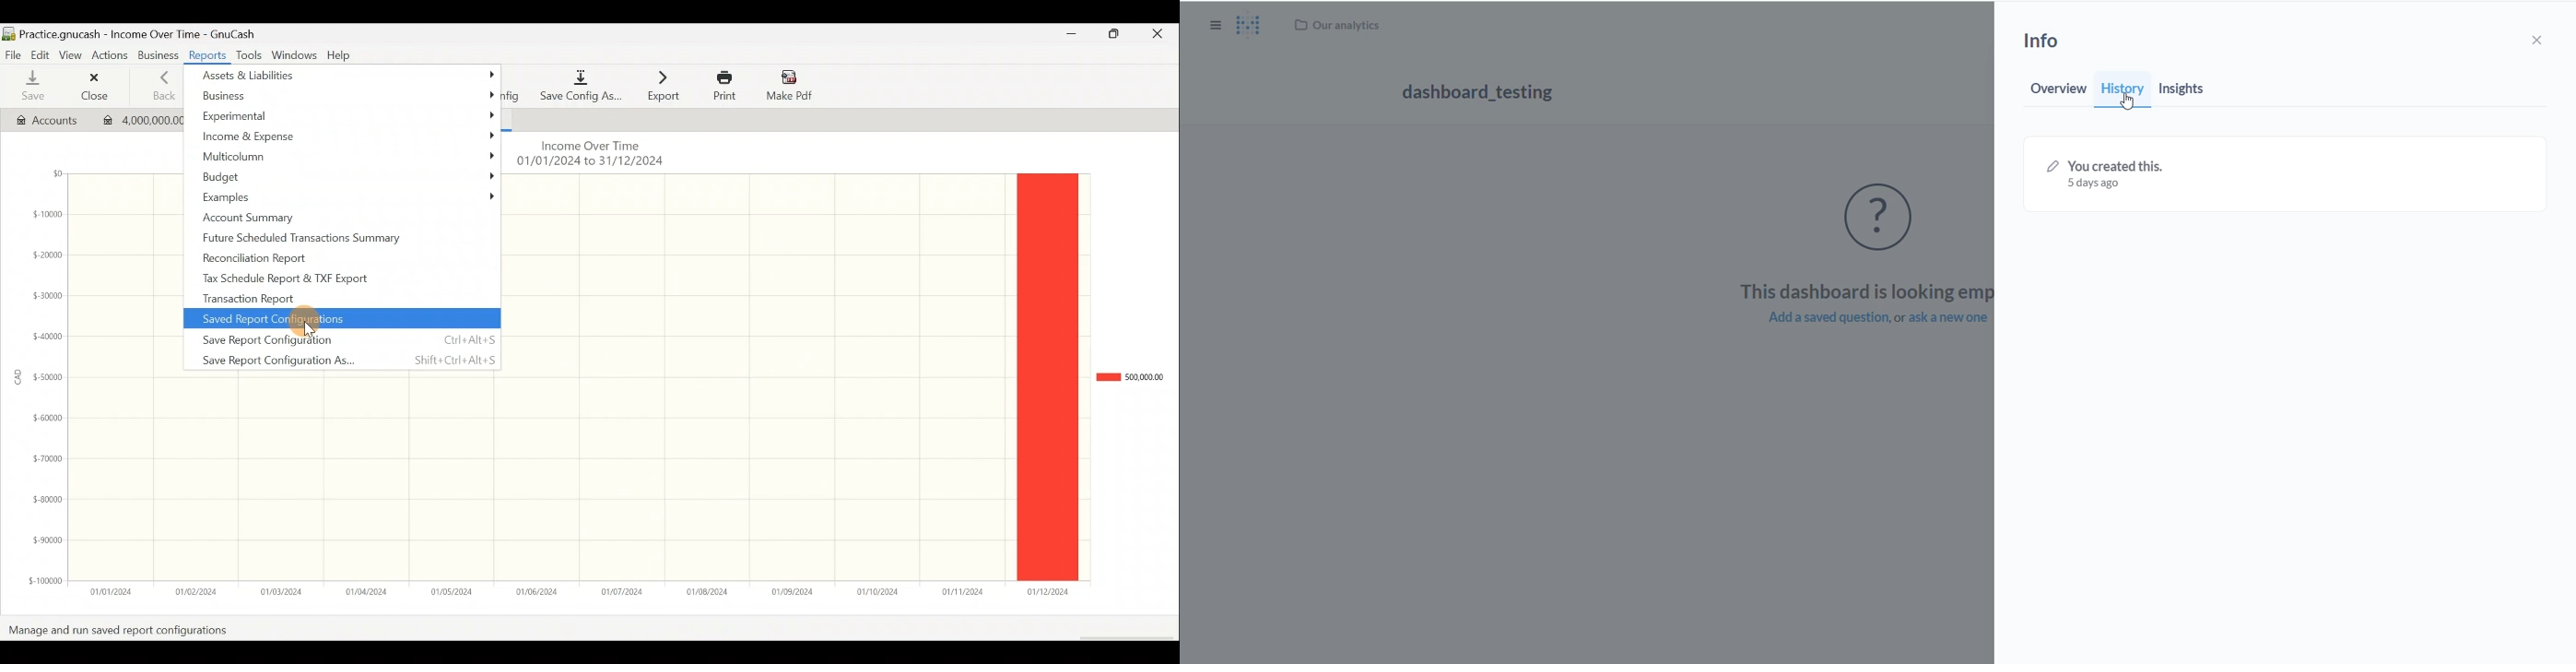 This screenshot has height=672, width=2576. Describe the element at coordinates (310, 328) in the screenshot. I see `Cursor` at that location.